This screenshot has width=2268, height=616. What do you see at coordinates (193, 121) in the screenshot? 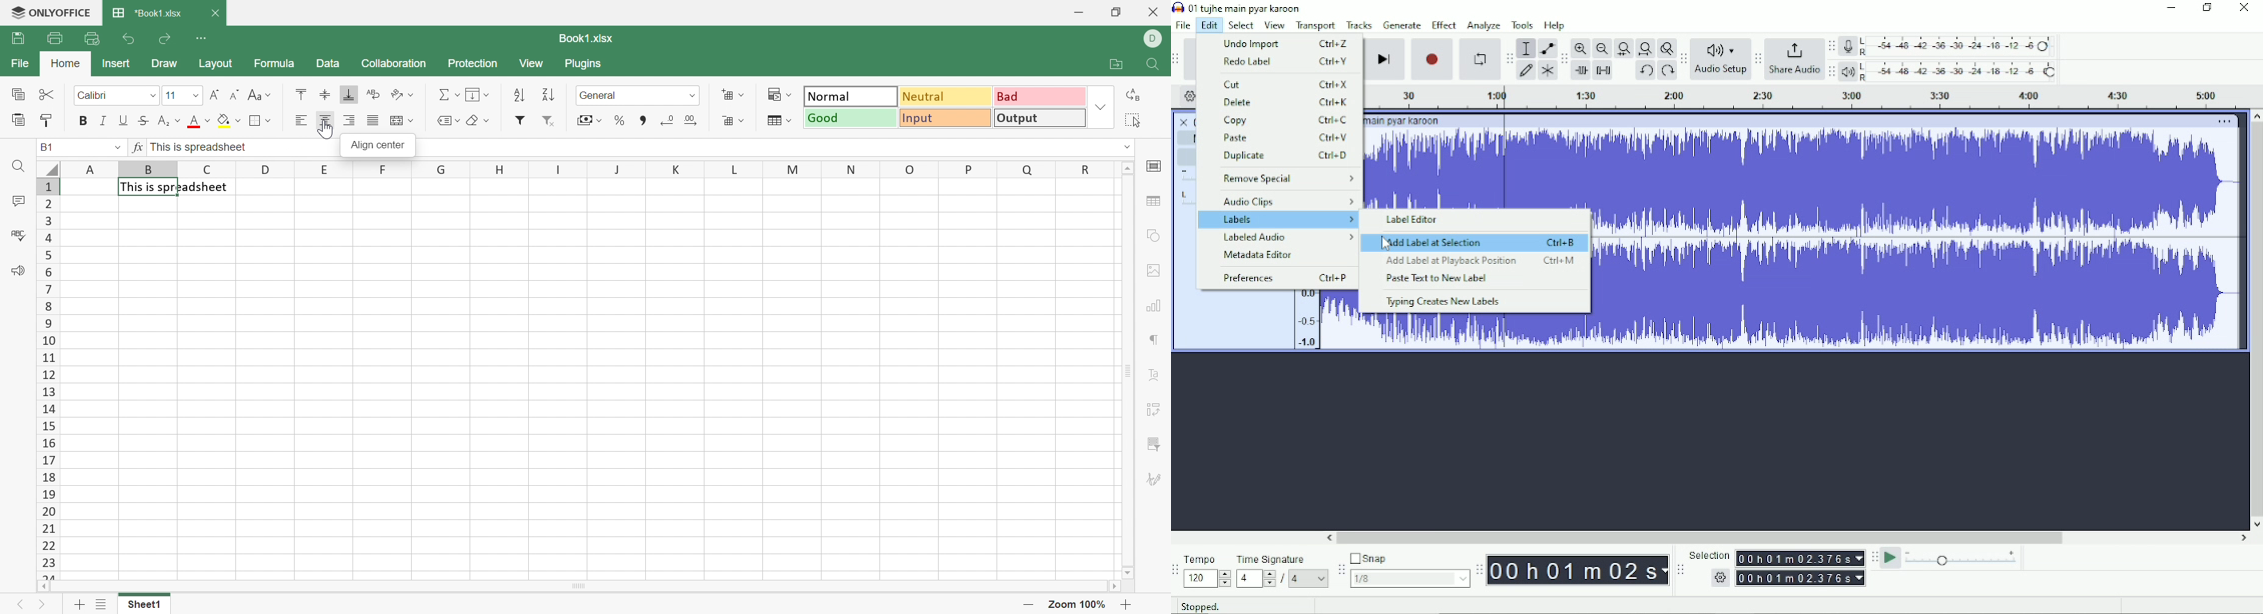
I see `Font color` at bounding box center [193, 121].